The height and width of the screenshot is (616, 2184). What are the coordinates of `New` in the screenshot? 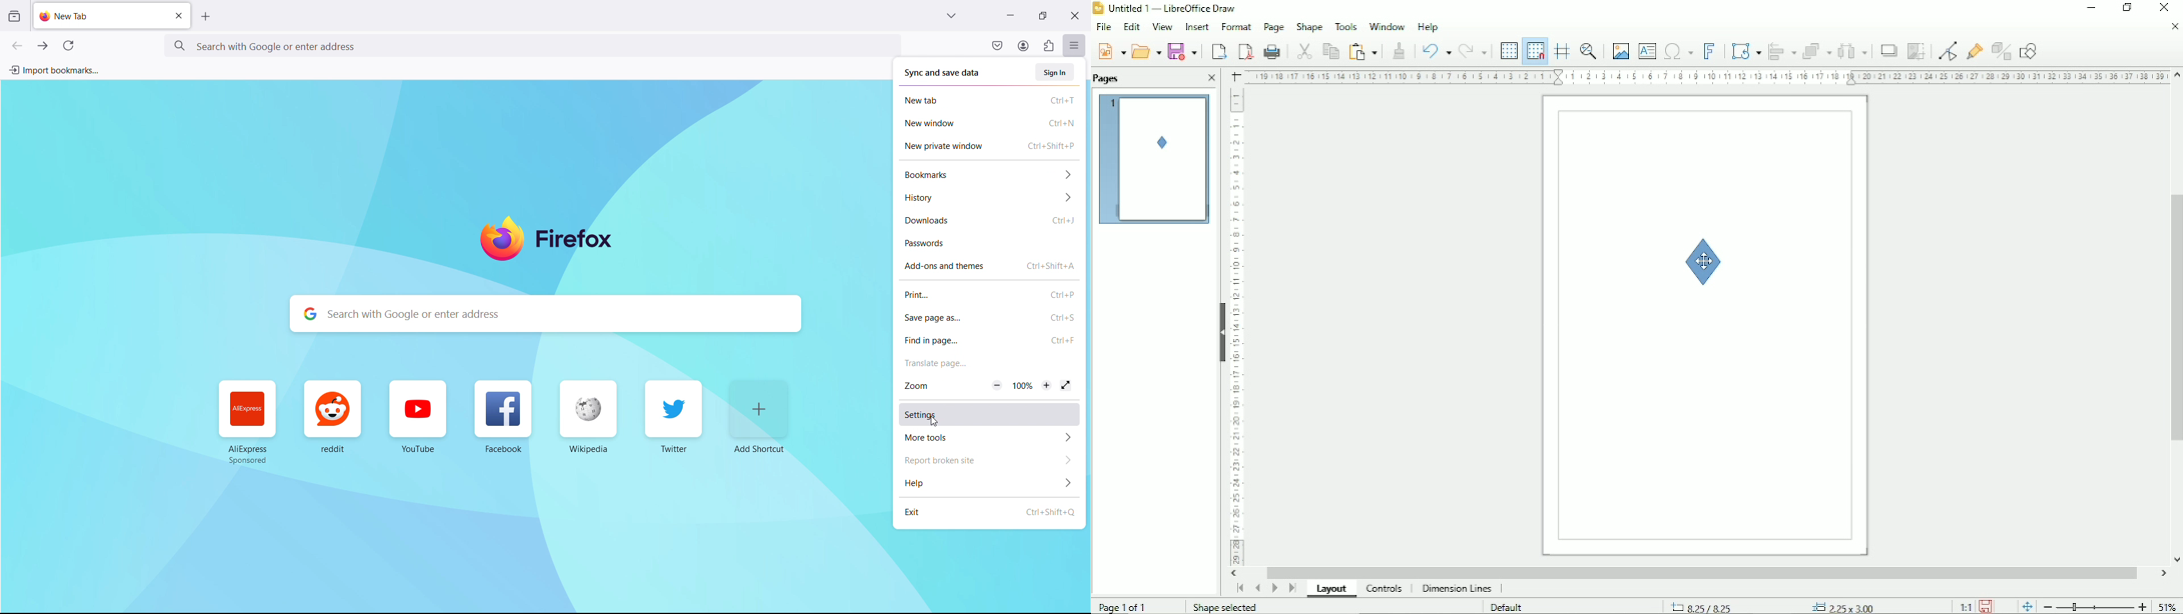 It's located at (1110, 50).